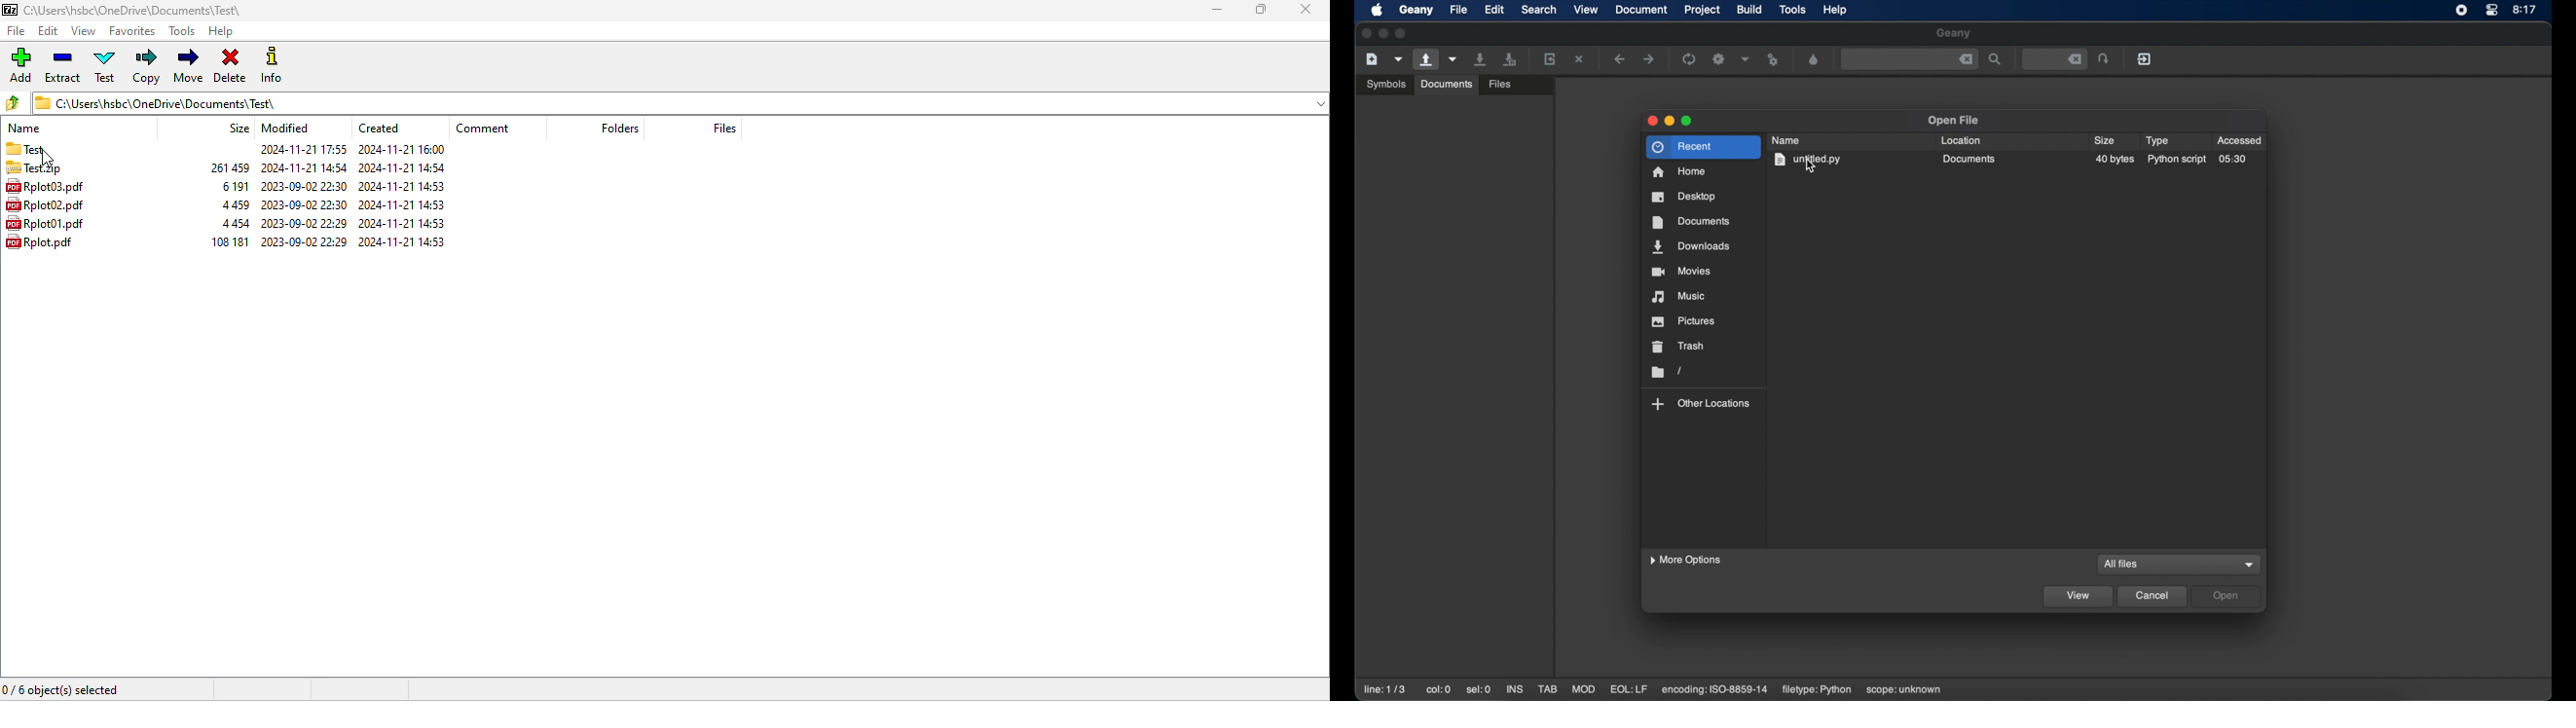  Describe the element at coordinates (2115, 160) in the screenshot. I see `40 bytes` at that location.